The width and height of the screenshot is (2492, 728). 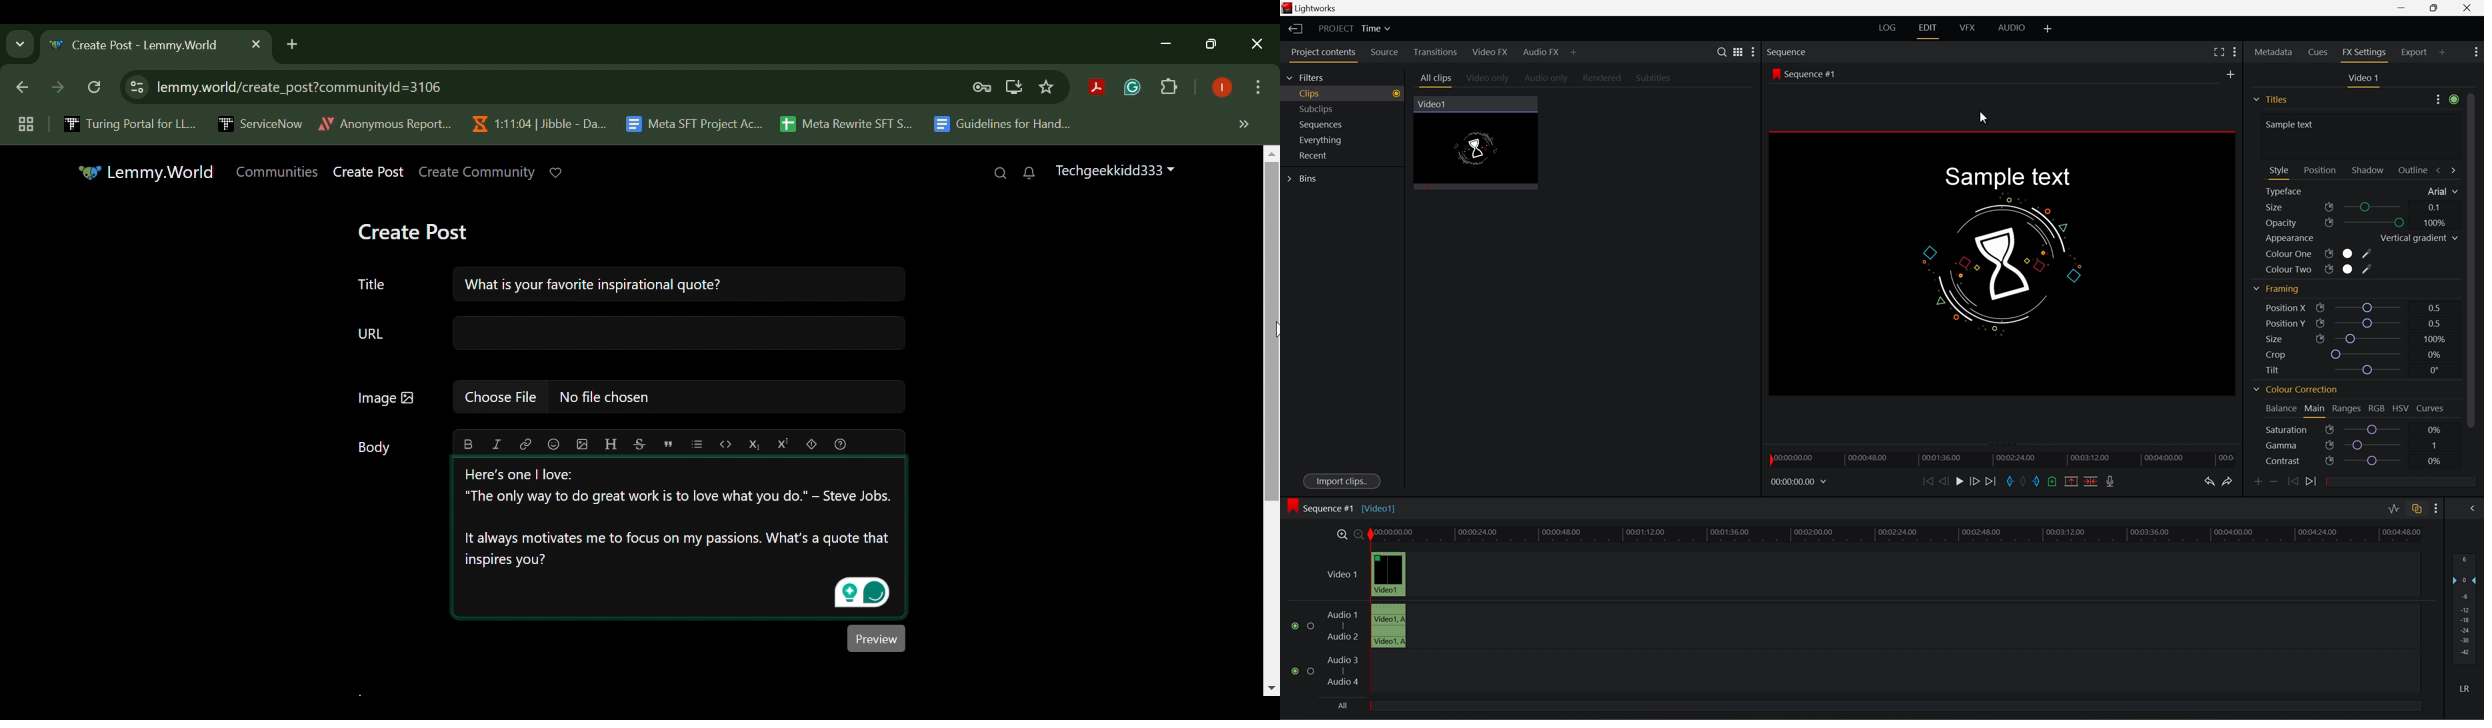 What do you see at coordinates (1318, 107) in the screenshot?
I see `Subclips` at bounding box center [1318, 107].